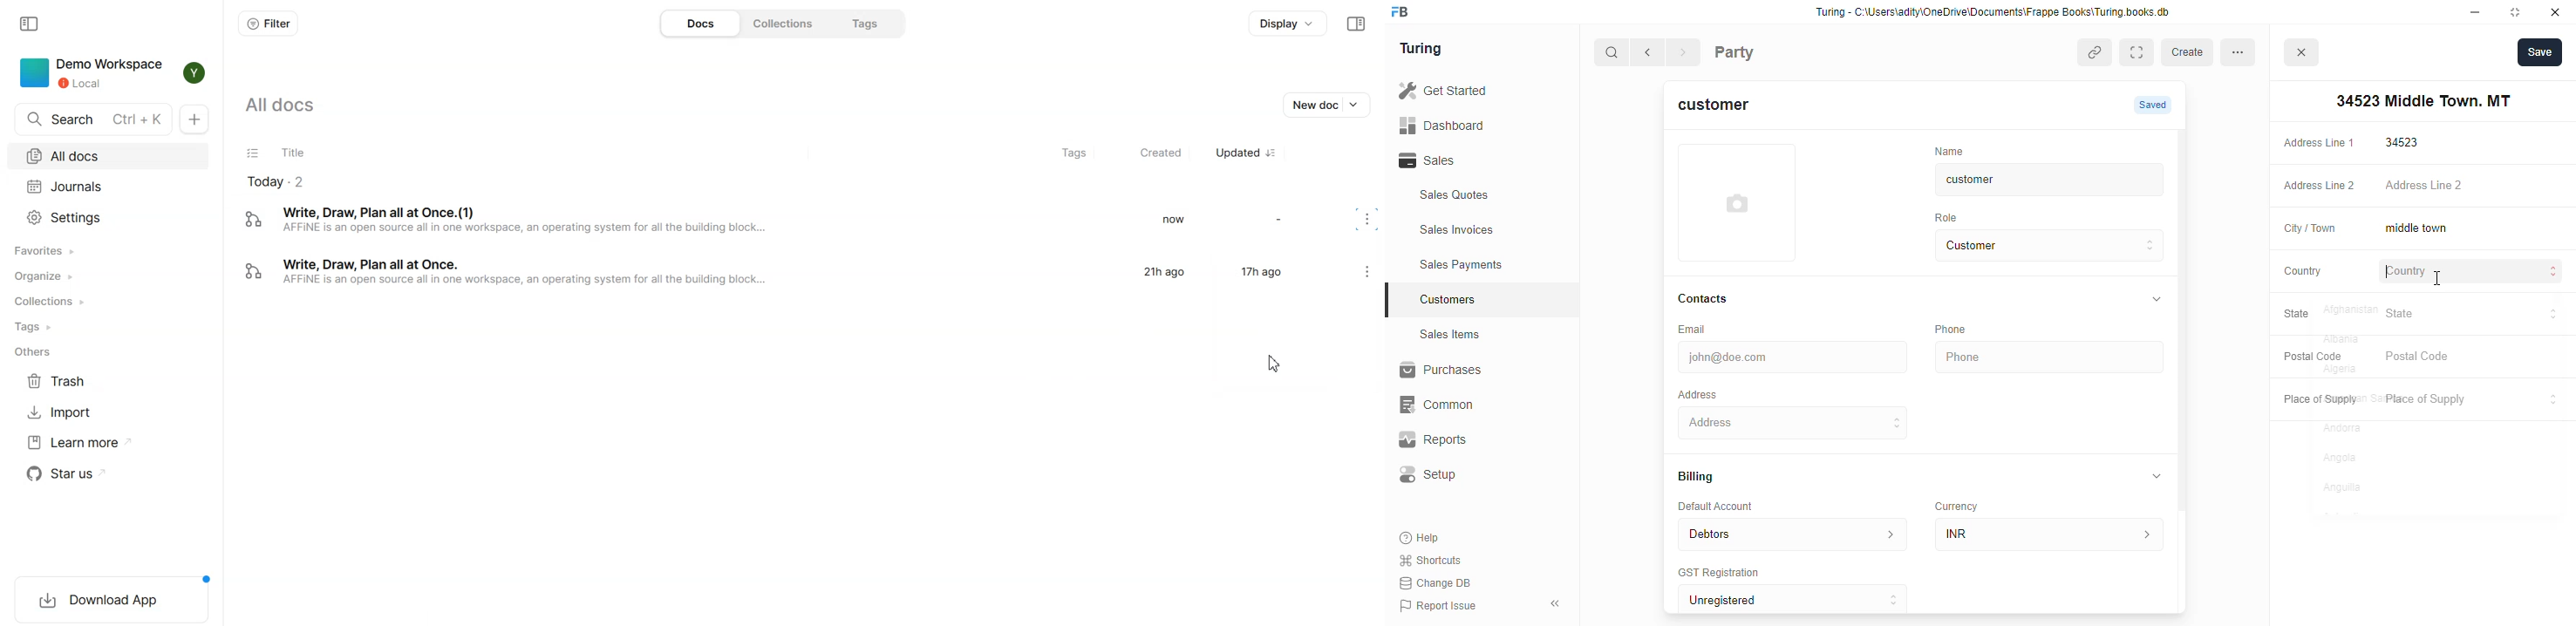 The width and height of the screenshot is (2576, 644). What do you see at coordinates (30, 23) in the screenshot?
I see `Collapse sidebar` at bounding box center [30, 23].